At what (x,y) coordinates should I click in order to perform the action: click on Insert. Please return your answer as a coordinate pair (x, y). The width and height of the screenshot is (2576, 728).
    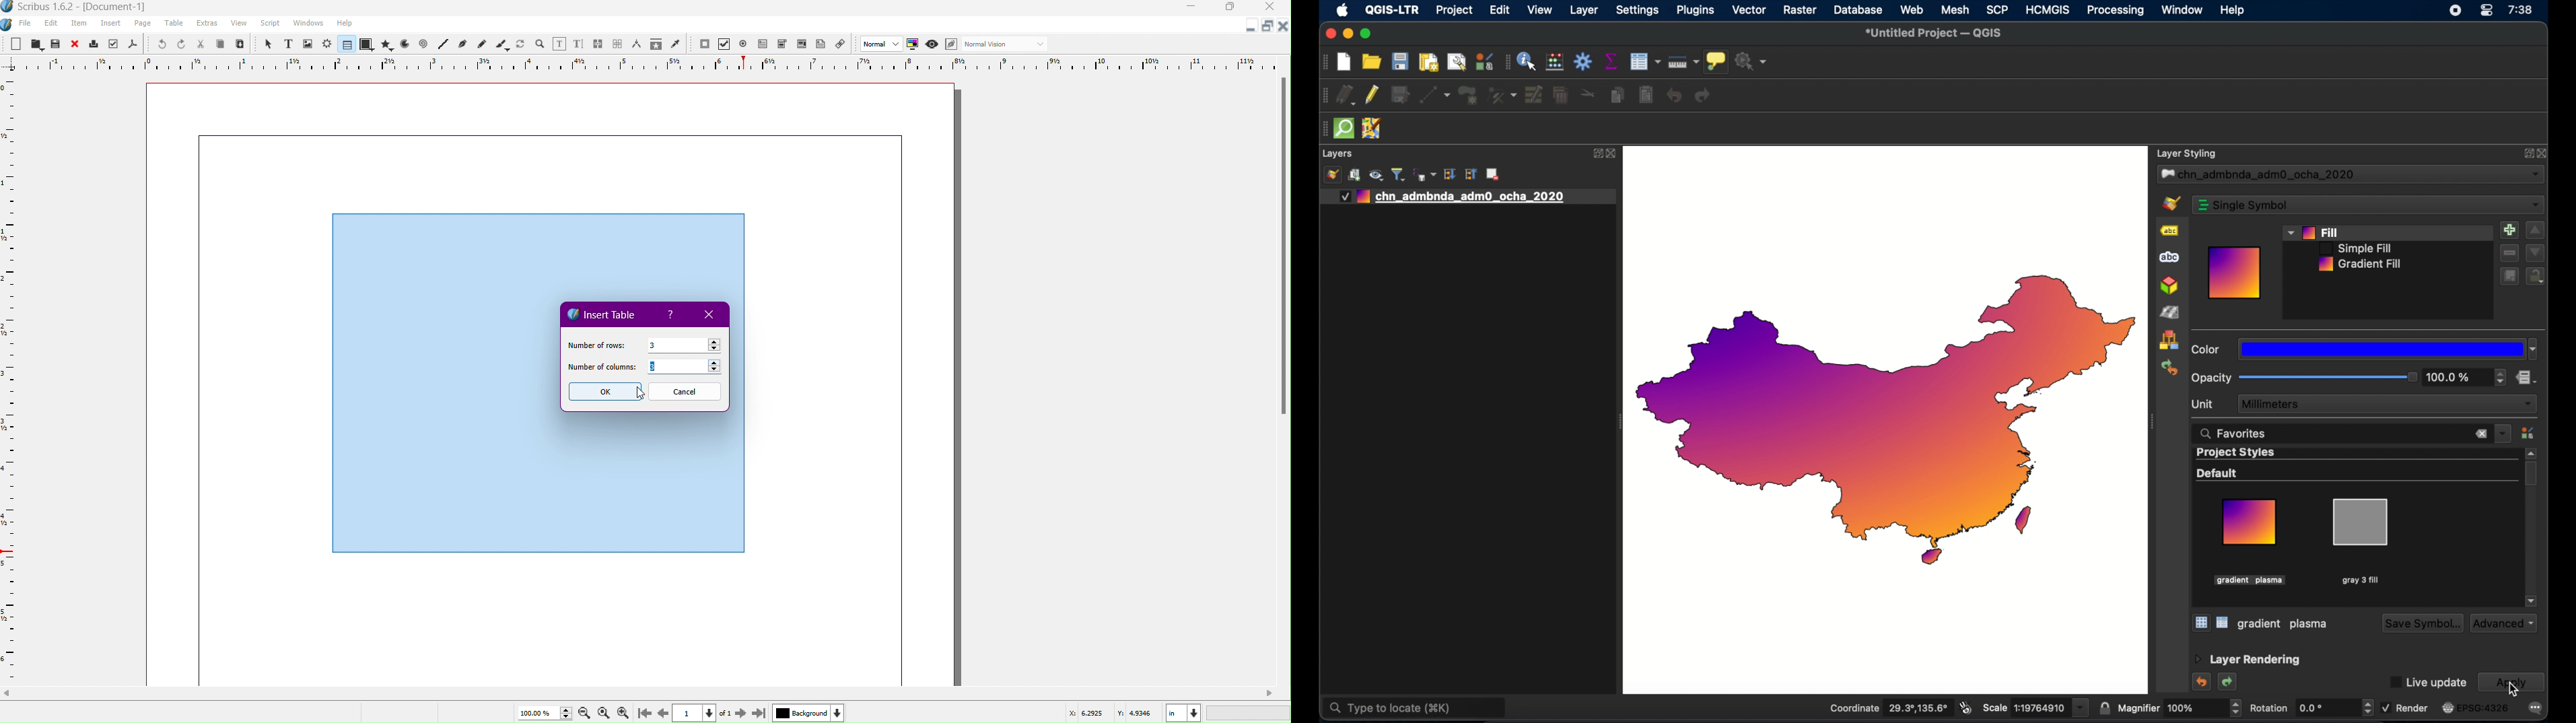
    Looking at the image, I should click on (111, 24).